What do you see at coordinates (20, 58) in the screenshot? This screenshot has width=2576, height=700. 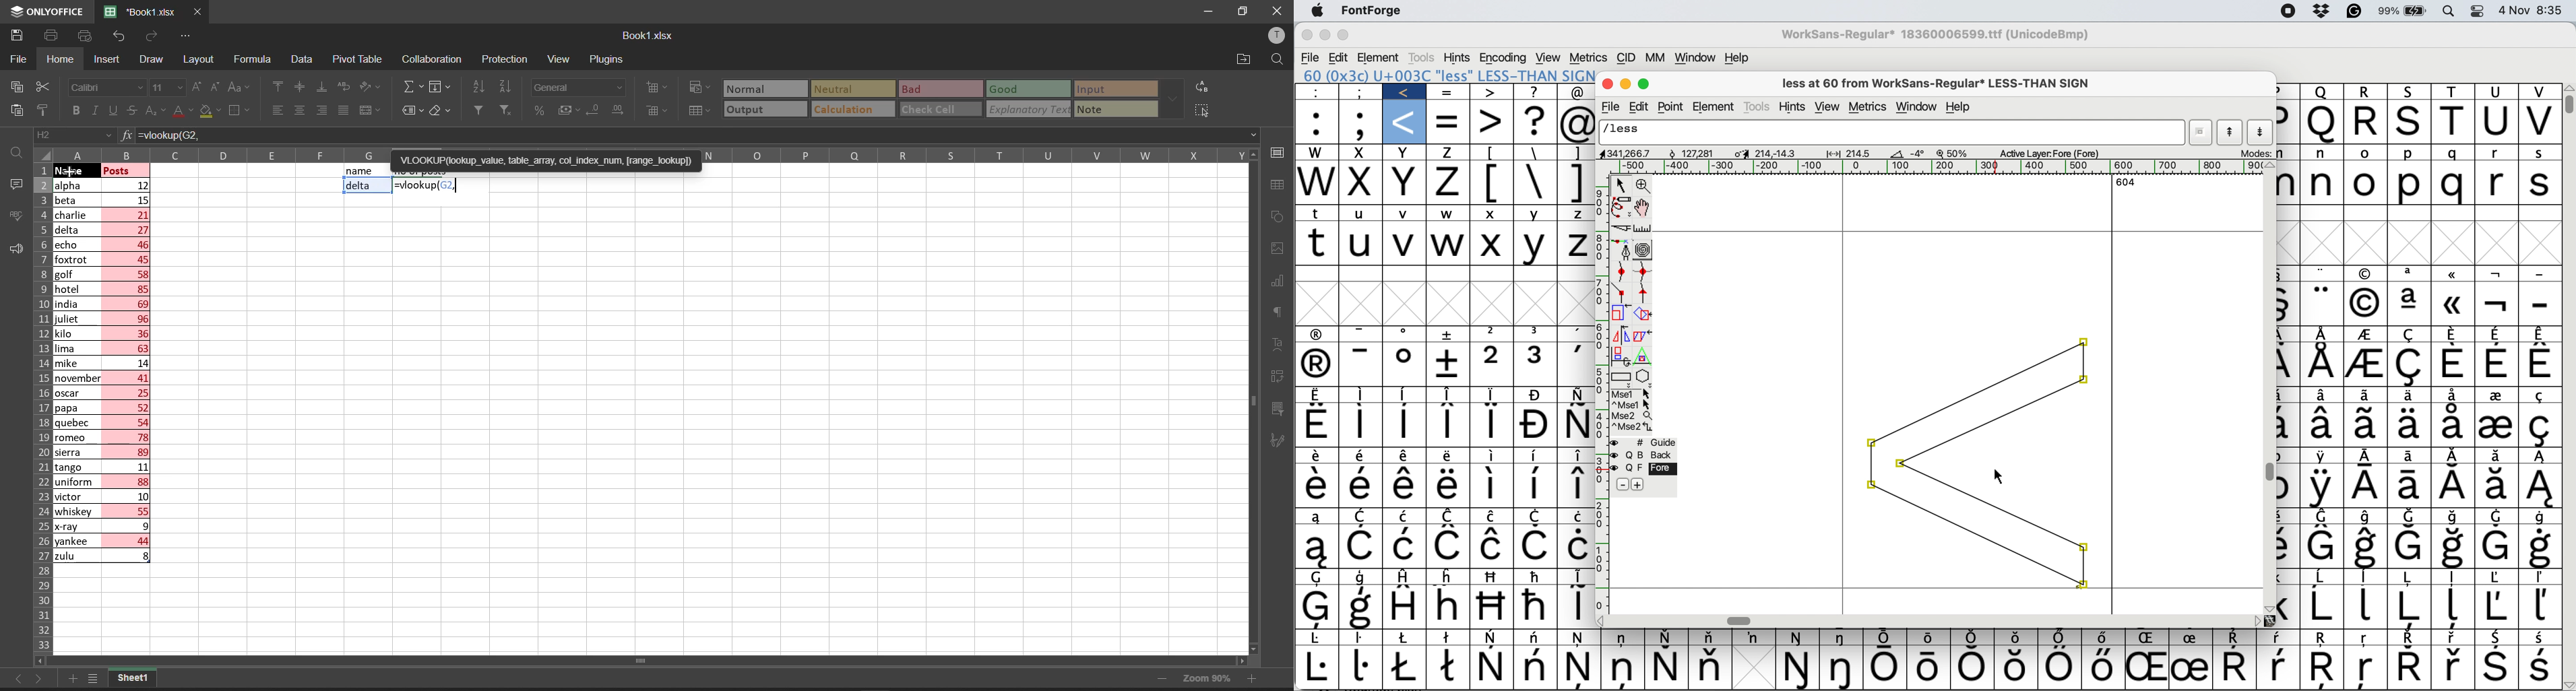 I see `file` at bounding box center [20, 58].